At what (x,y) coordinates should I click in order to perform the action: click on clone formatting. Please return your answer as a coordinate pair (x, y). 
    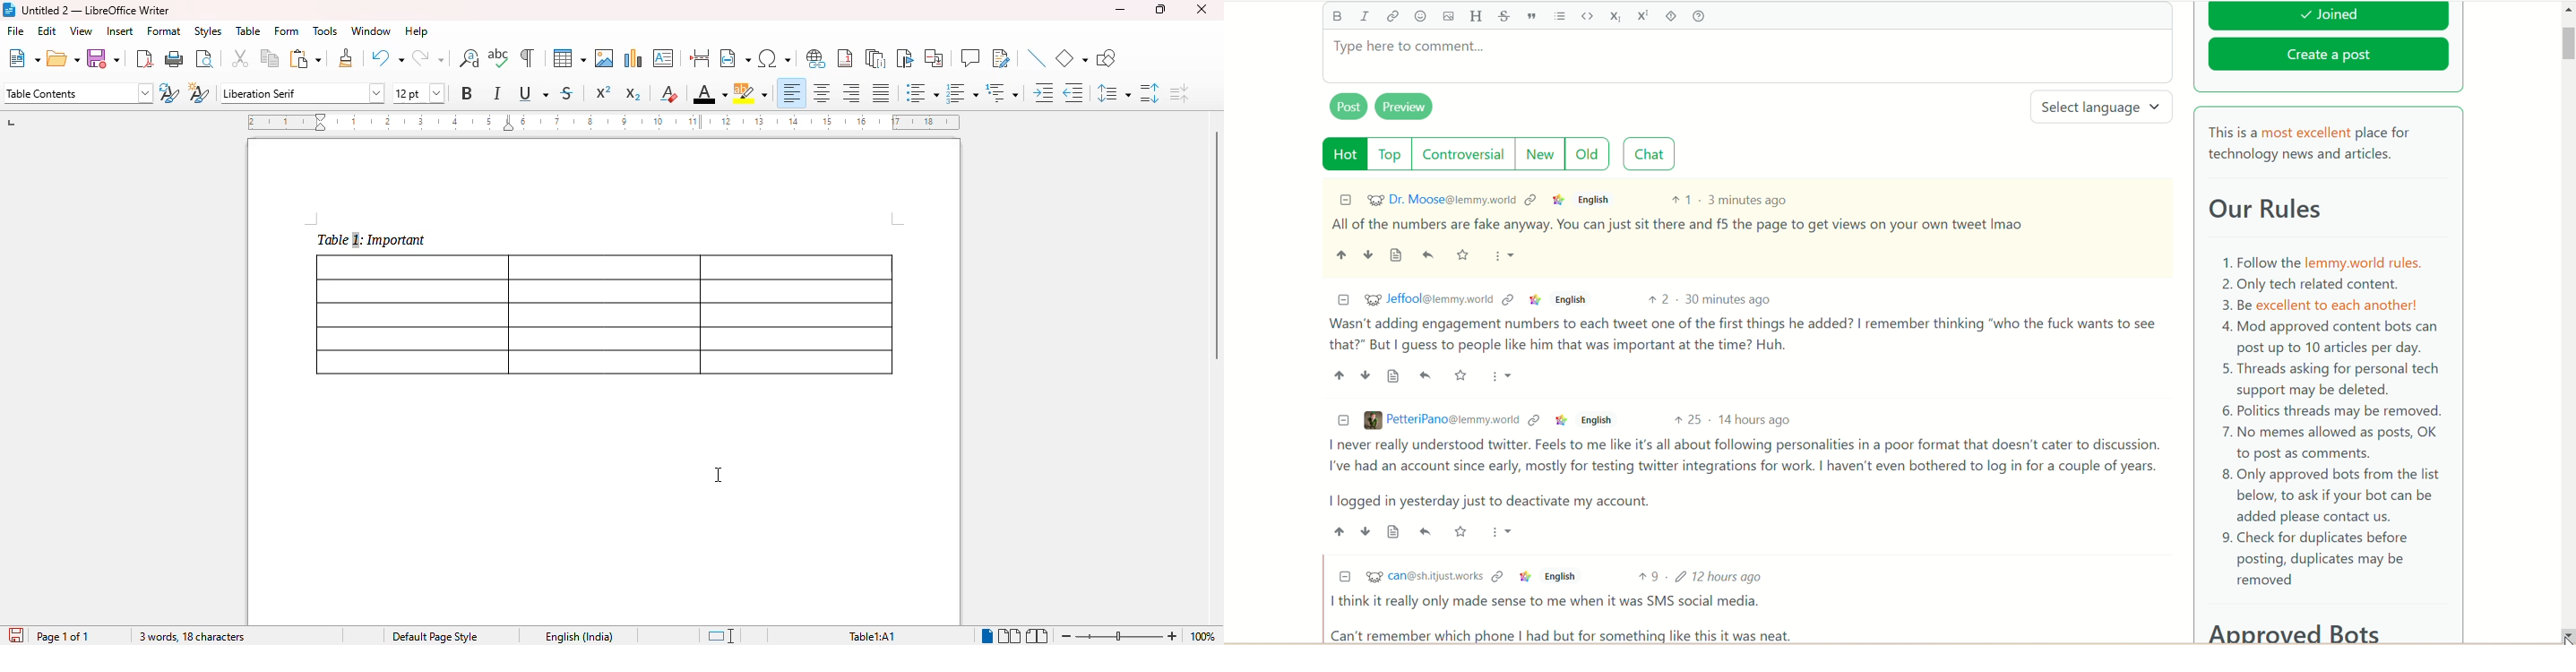
    Looking at the image, I should click on (347, 57).